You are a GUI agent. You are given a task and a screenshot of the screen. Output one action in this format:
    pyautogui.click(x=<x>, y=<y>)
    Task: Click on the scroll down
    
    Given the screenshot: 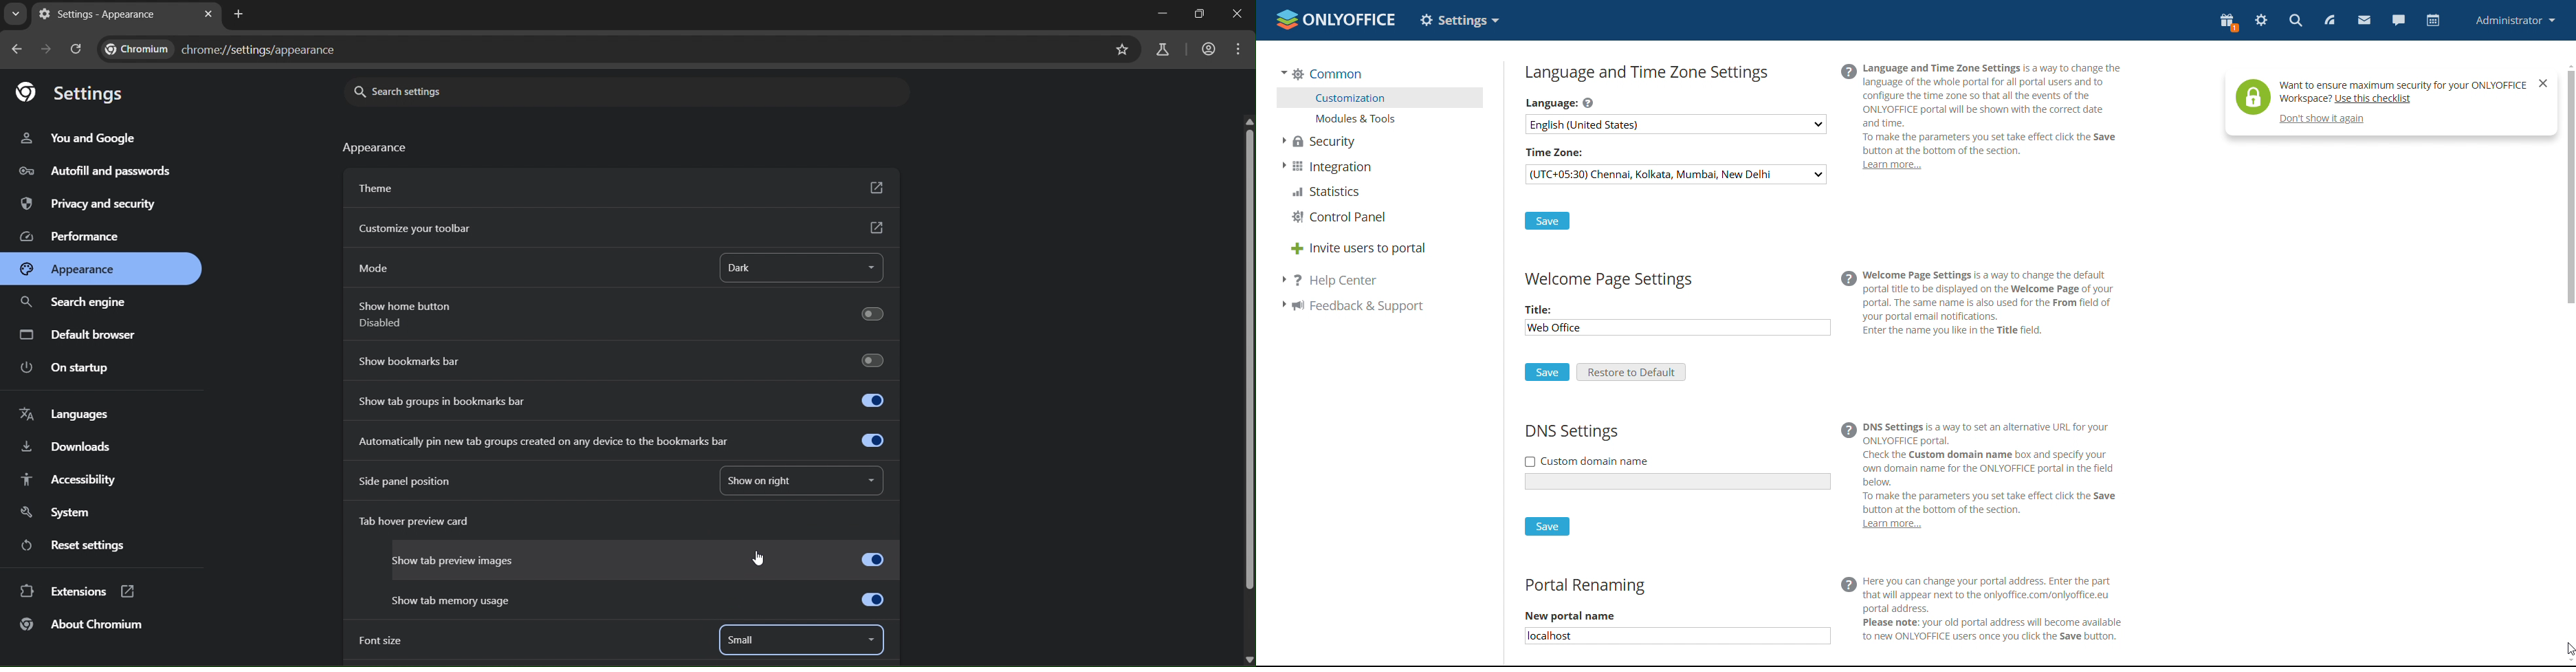 What is the action you would take?
    pyautogui.click(x=2568, y=662)
    